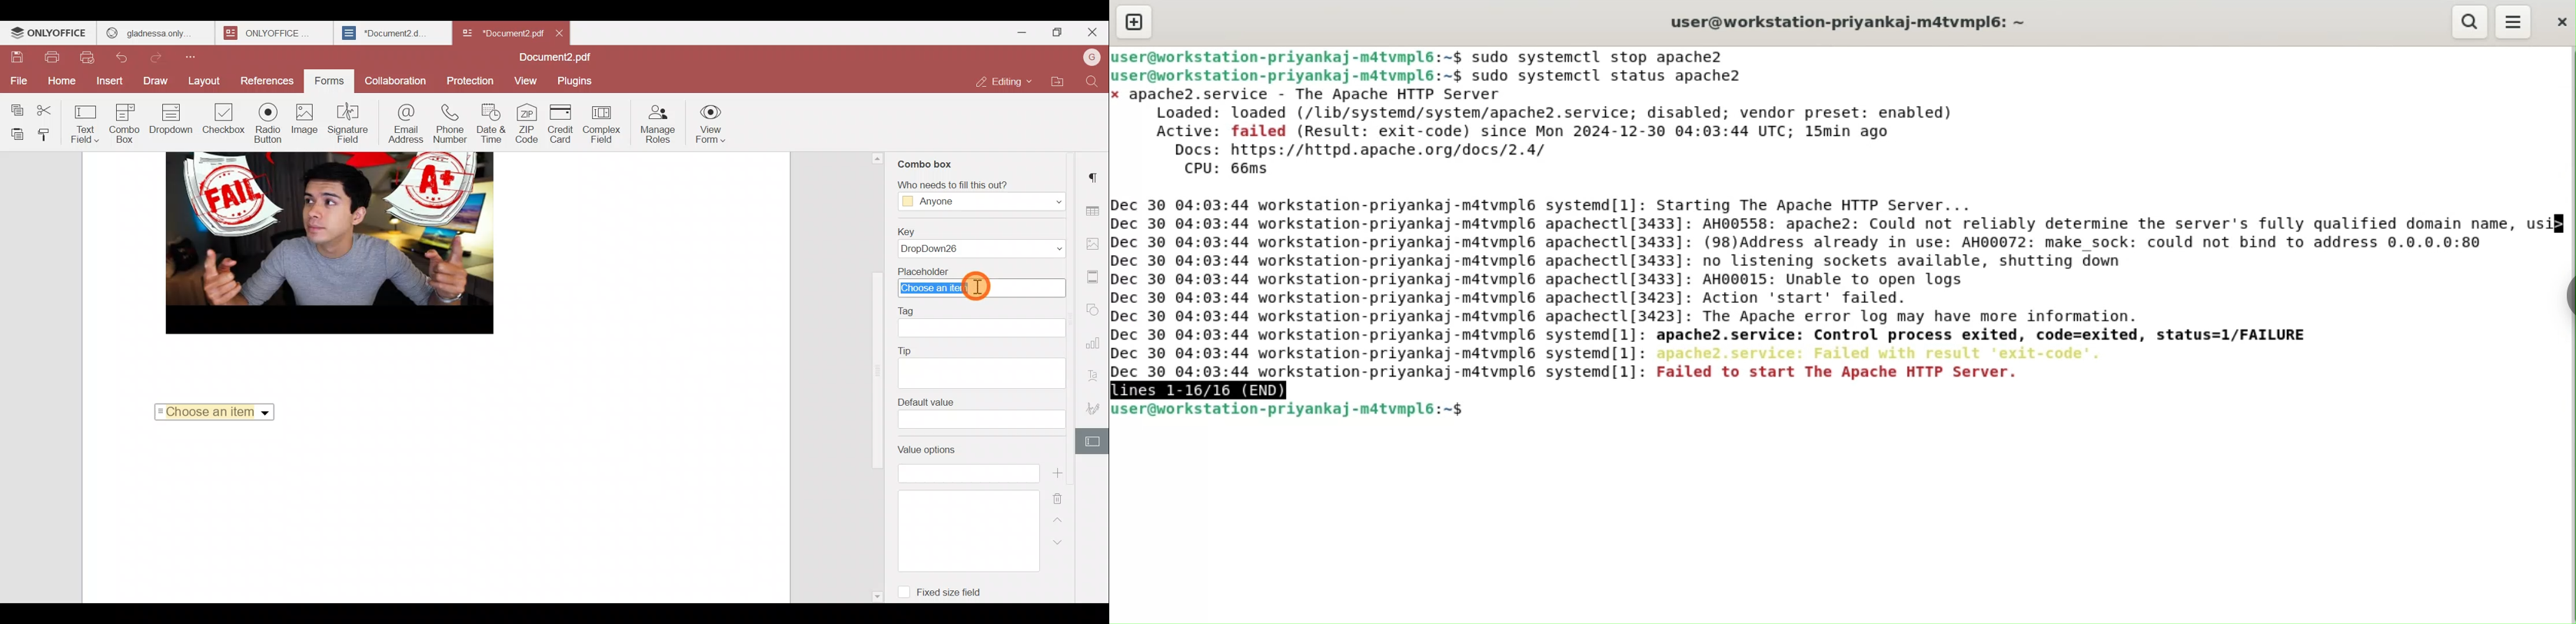  What do you see at coordinates (1096, 374) in the screenshot?
I see `Text Art settings` at bounding box center [1096, 374].